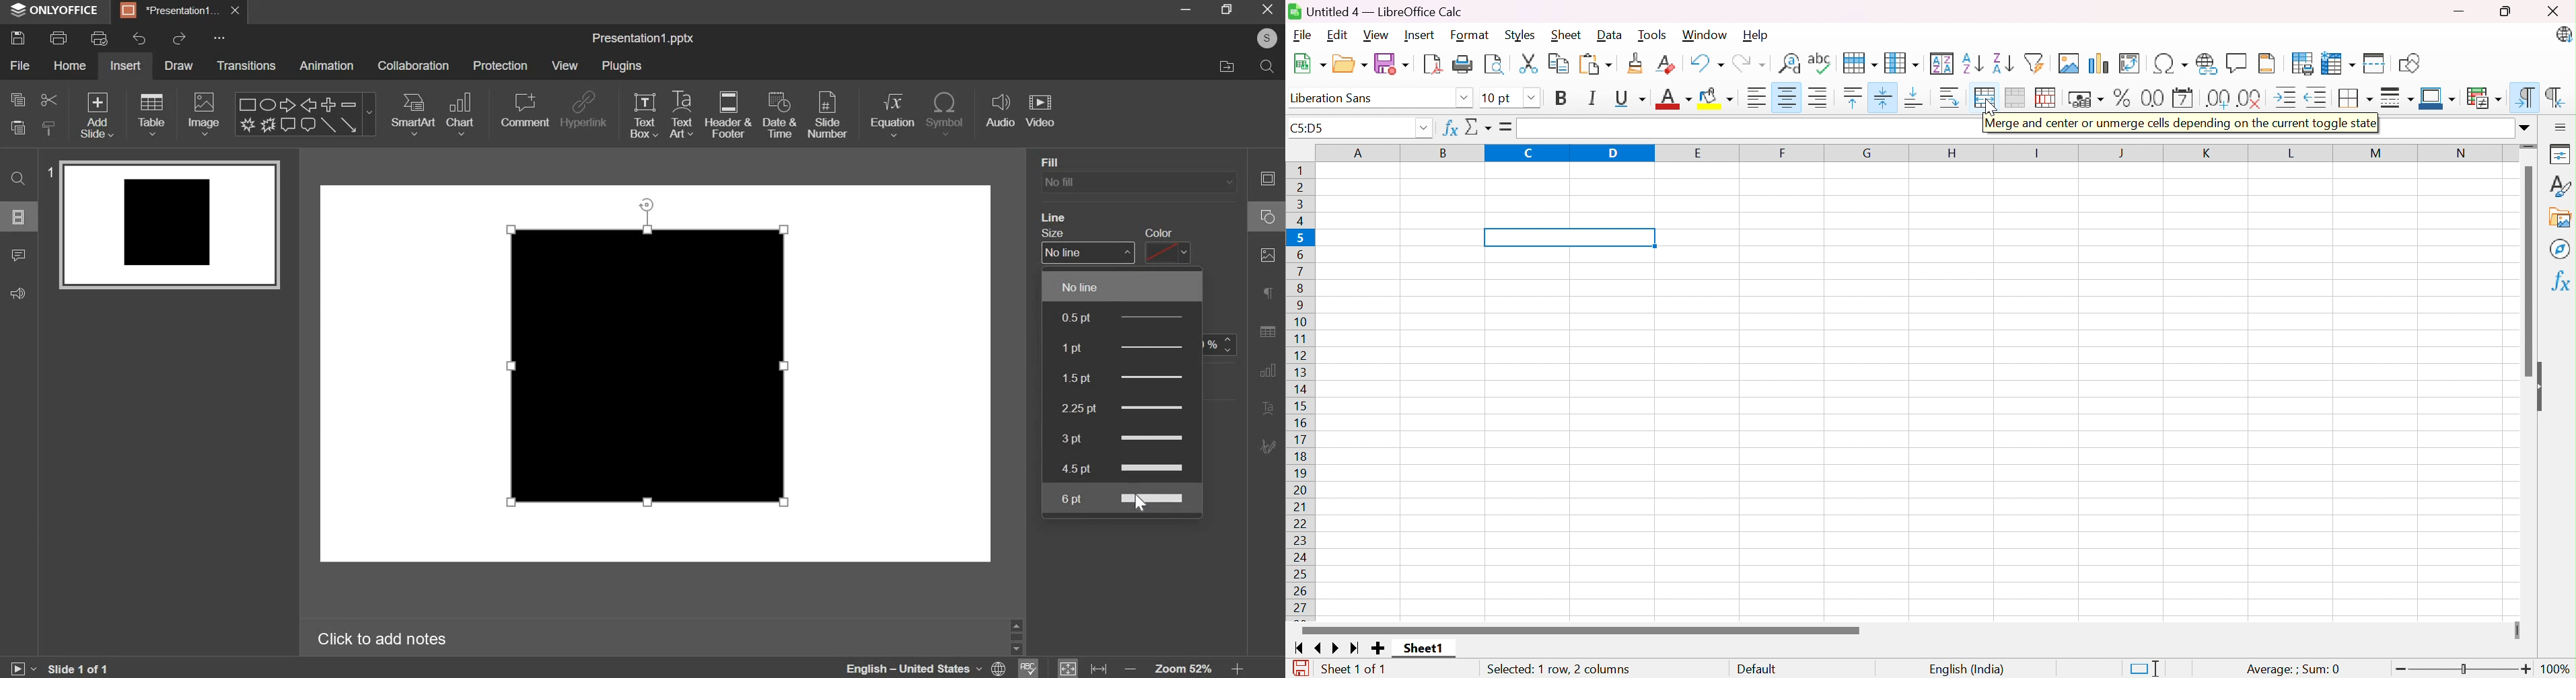 Image resolution: width=2576 pixels, height=700 pixels. What do you see at coordinates (1653, 34) in the screenshot?
I see `Tools` at bounding box center [1653, 34].